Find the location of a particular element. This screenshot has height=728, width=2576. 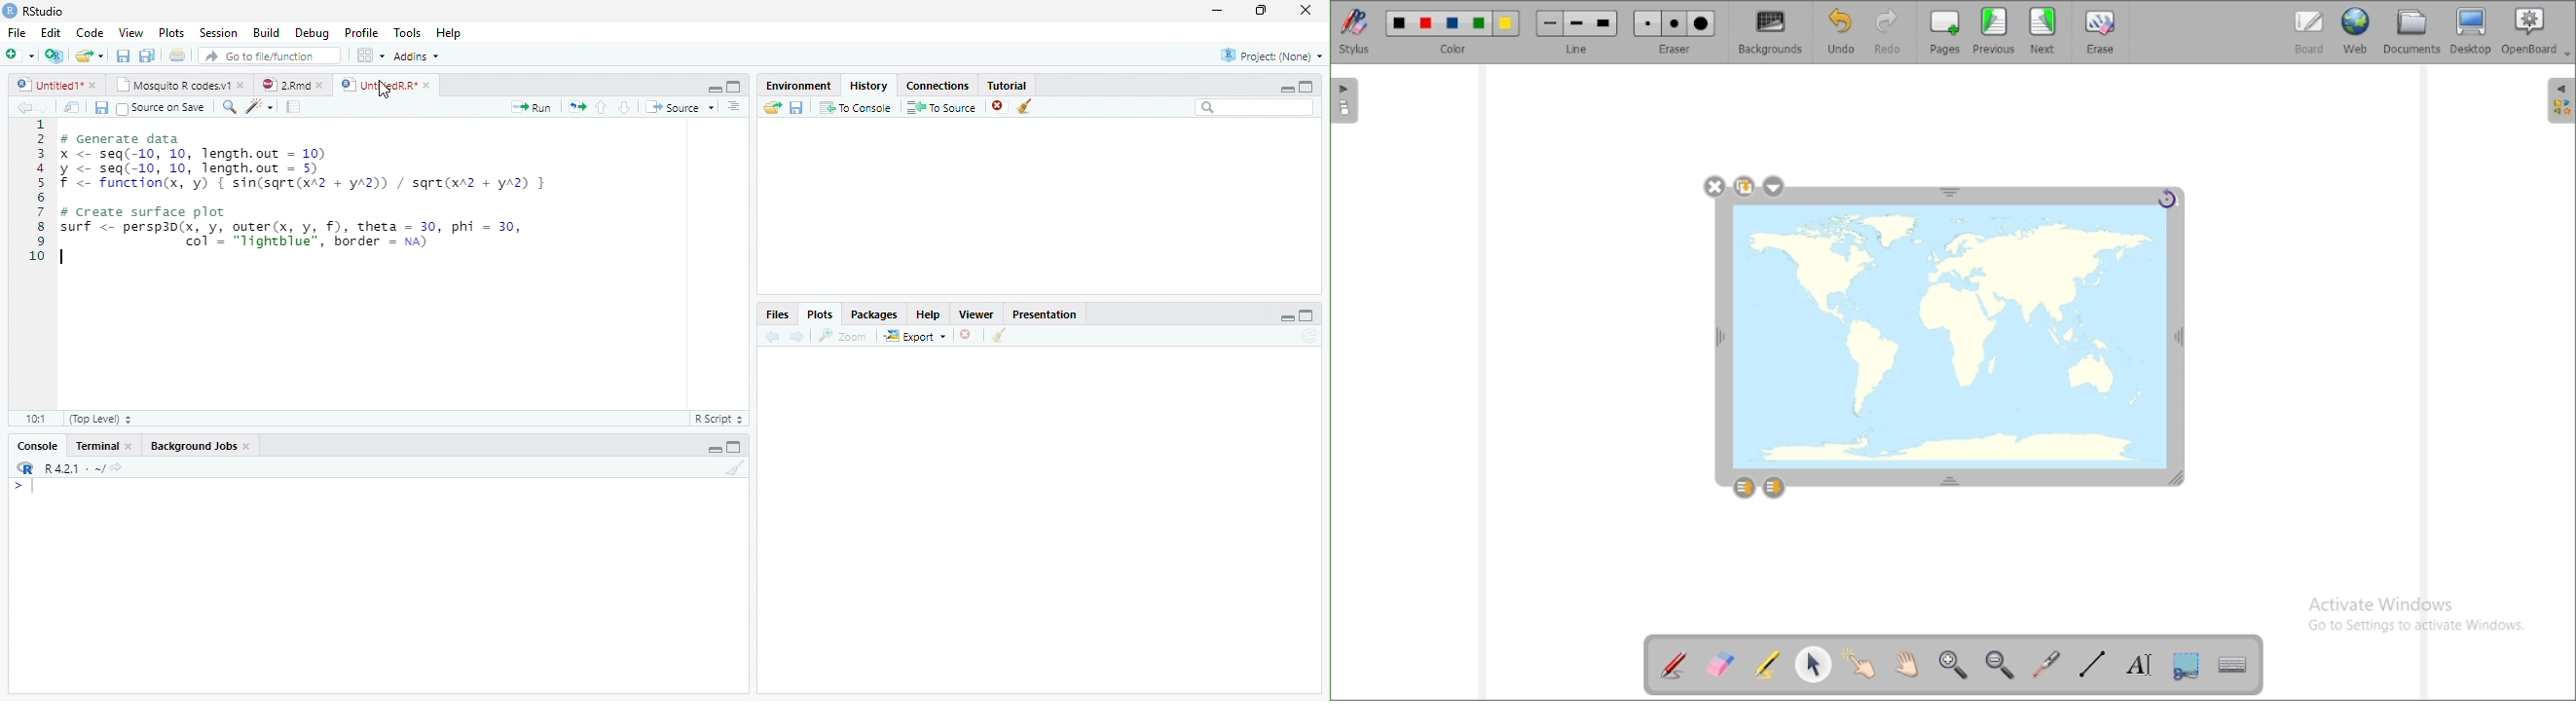

Console is located at coordinates (38, 446).